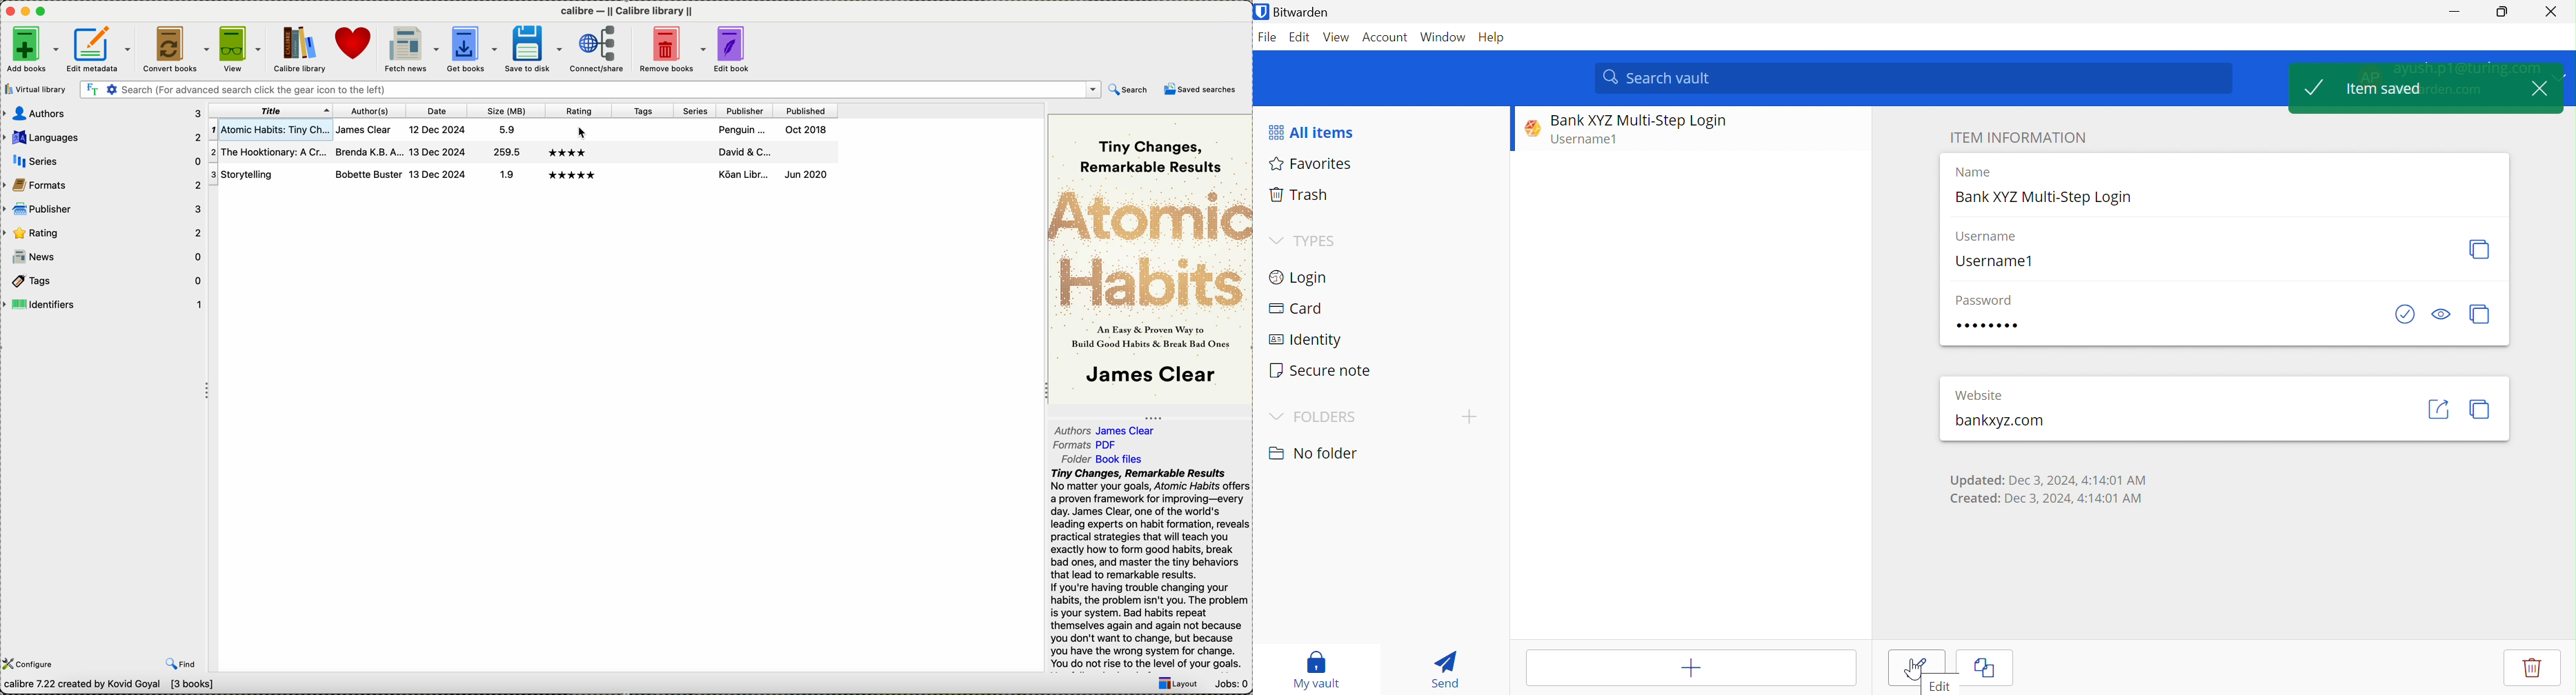  I want to click on tags, so click(641, 177).